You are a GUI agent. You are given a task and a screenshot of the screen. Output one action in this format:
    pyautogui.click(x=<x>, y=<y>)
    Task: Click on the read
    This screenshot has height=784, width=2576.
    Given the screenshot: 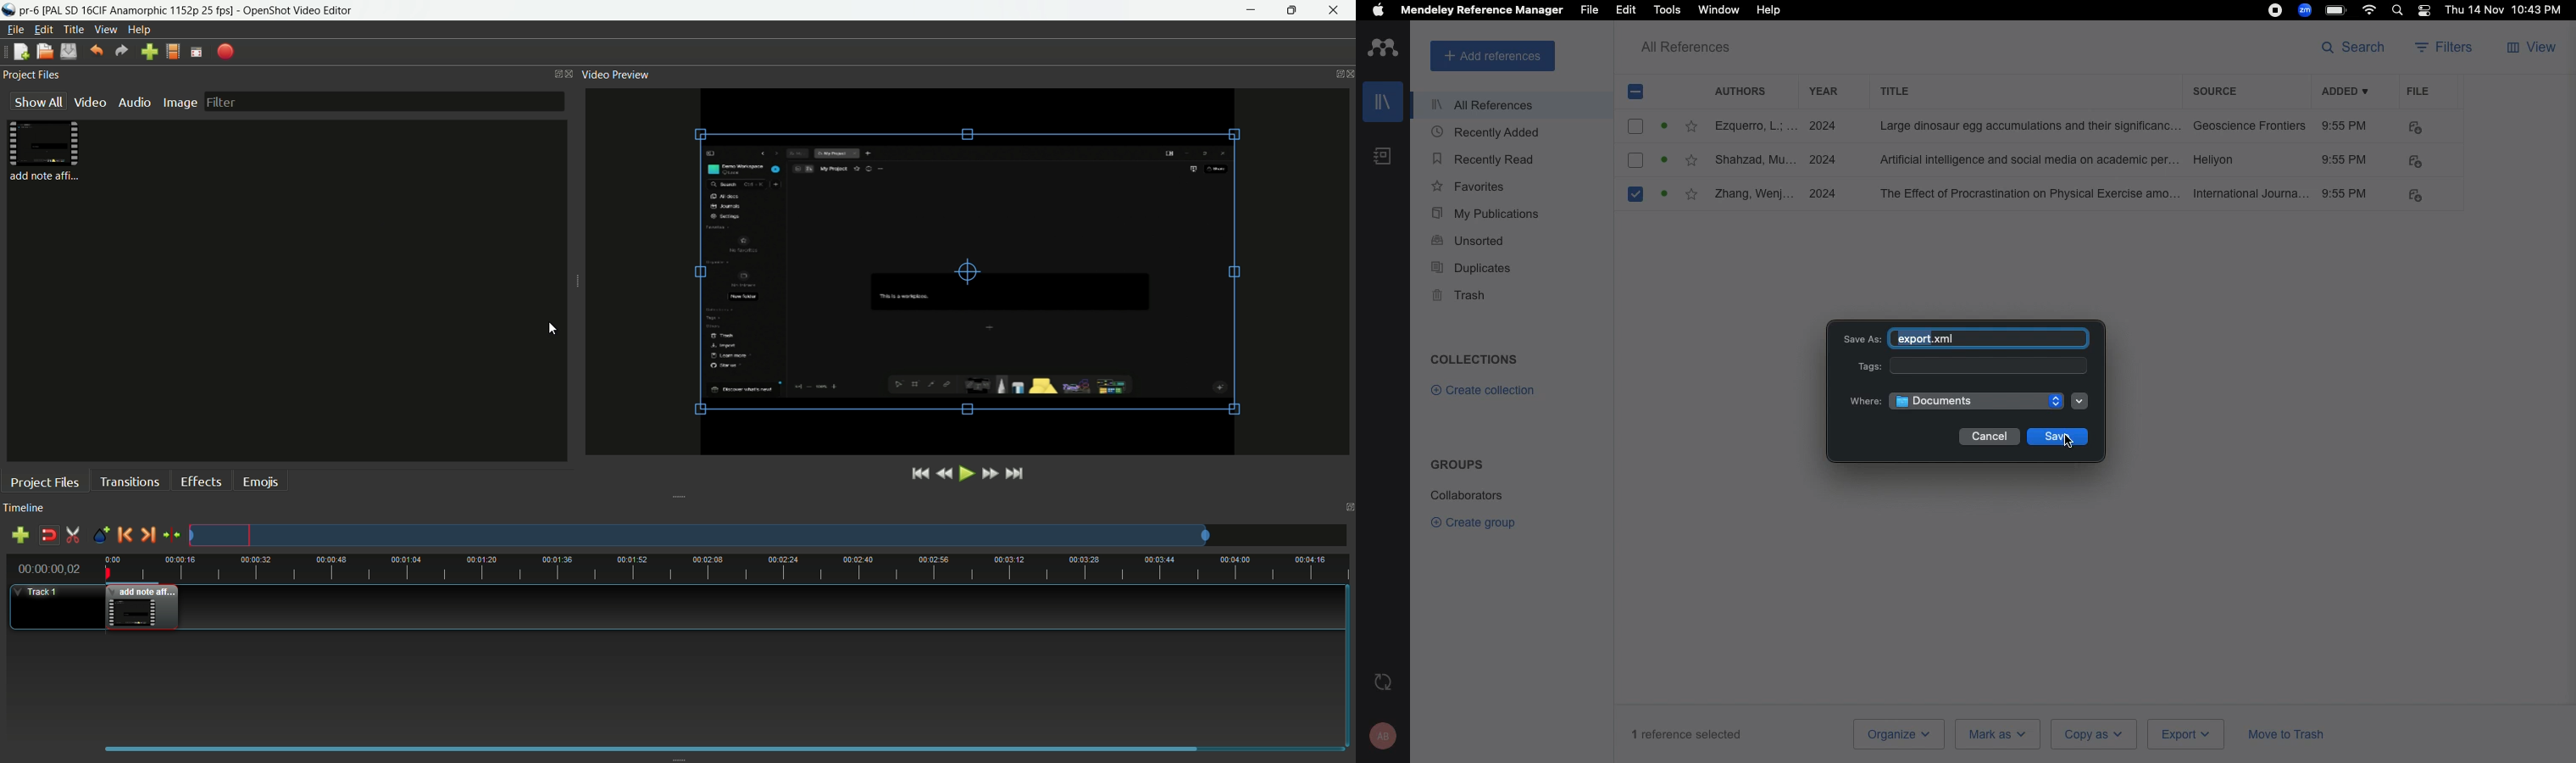 What is the action you would take?
    pyautogui.click(x=1667, y=161)
    